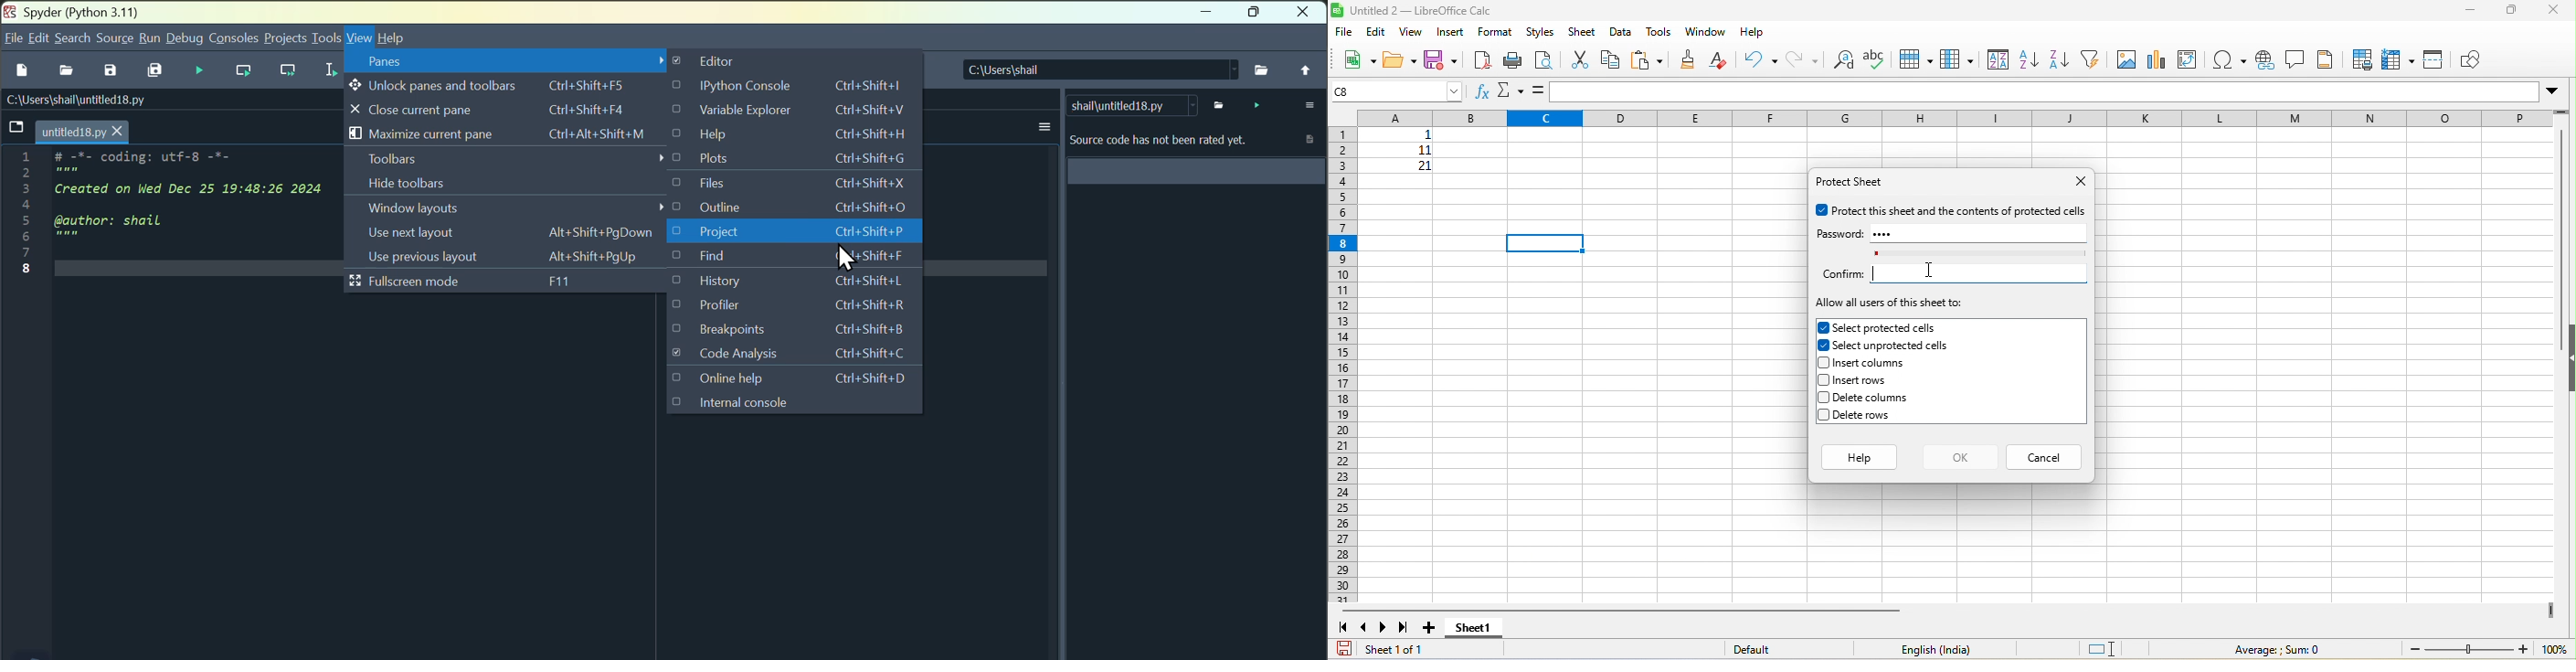 The image size is (2576, 672). What do you see at coordinates (1840, 234) in the screenshot?
I see `password` at bounding box center [1840, 234].